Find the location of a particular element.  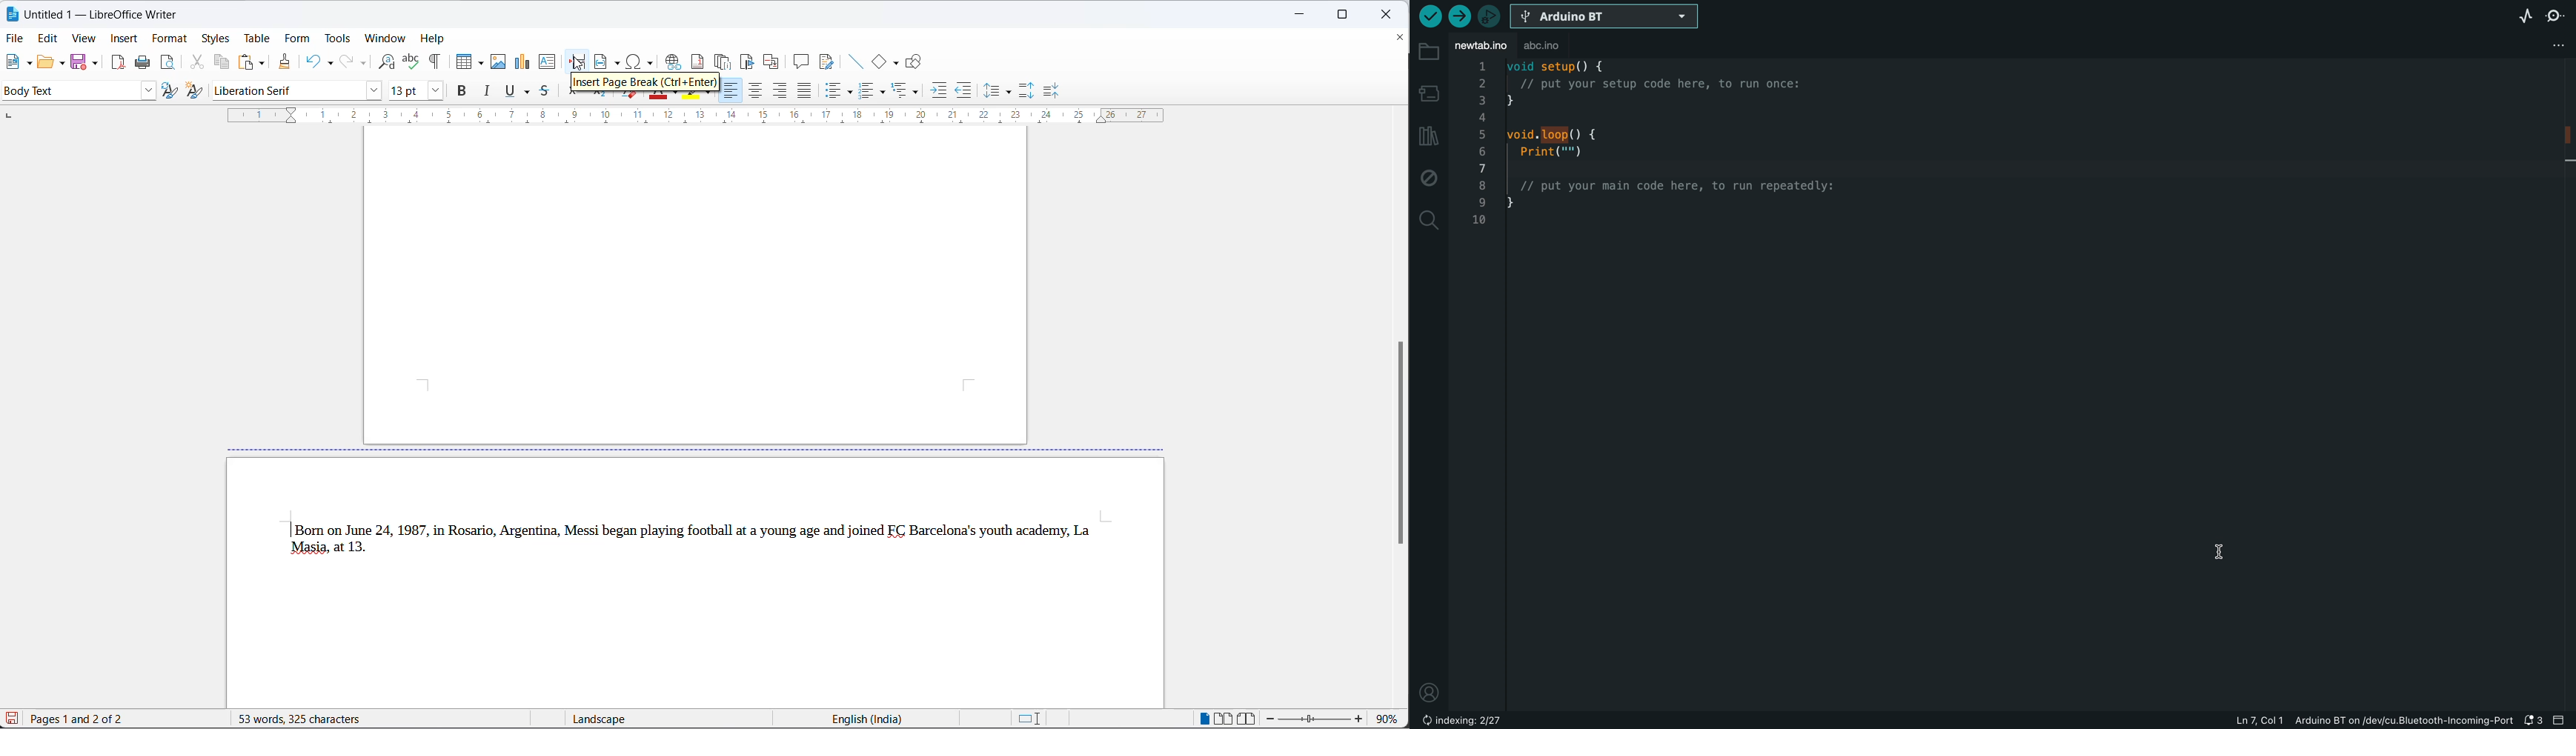

insert footnote is located at coordinates (698, 61).